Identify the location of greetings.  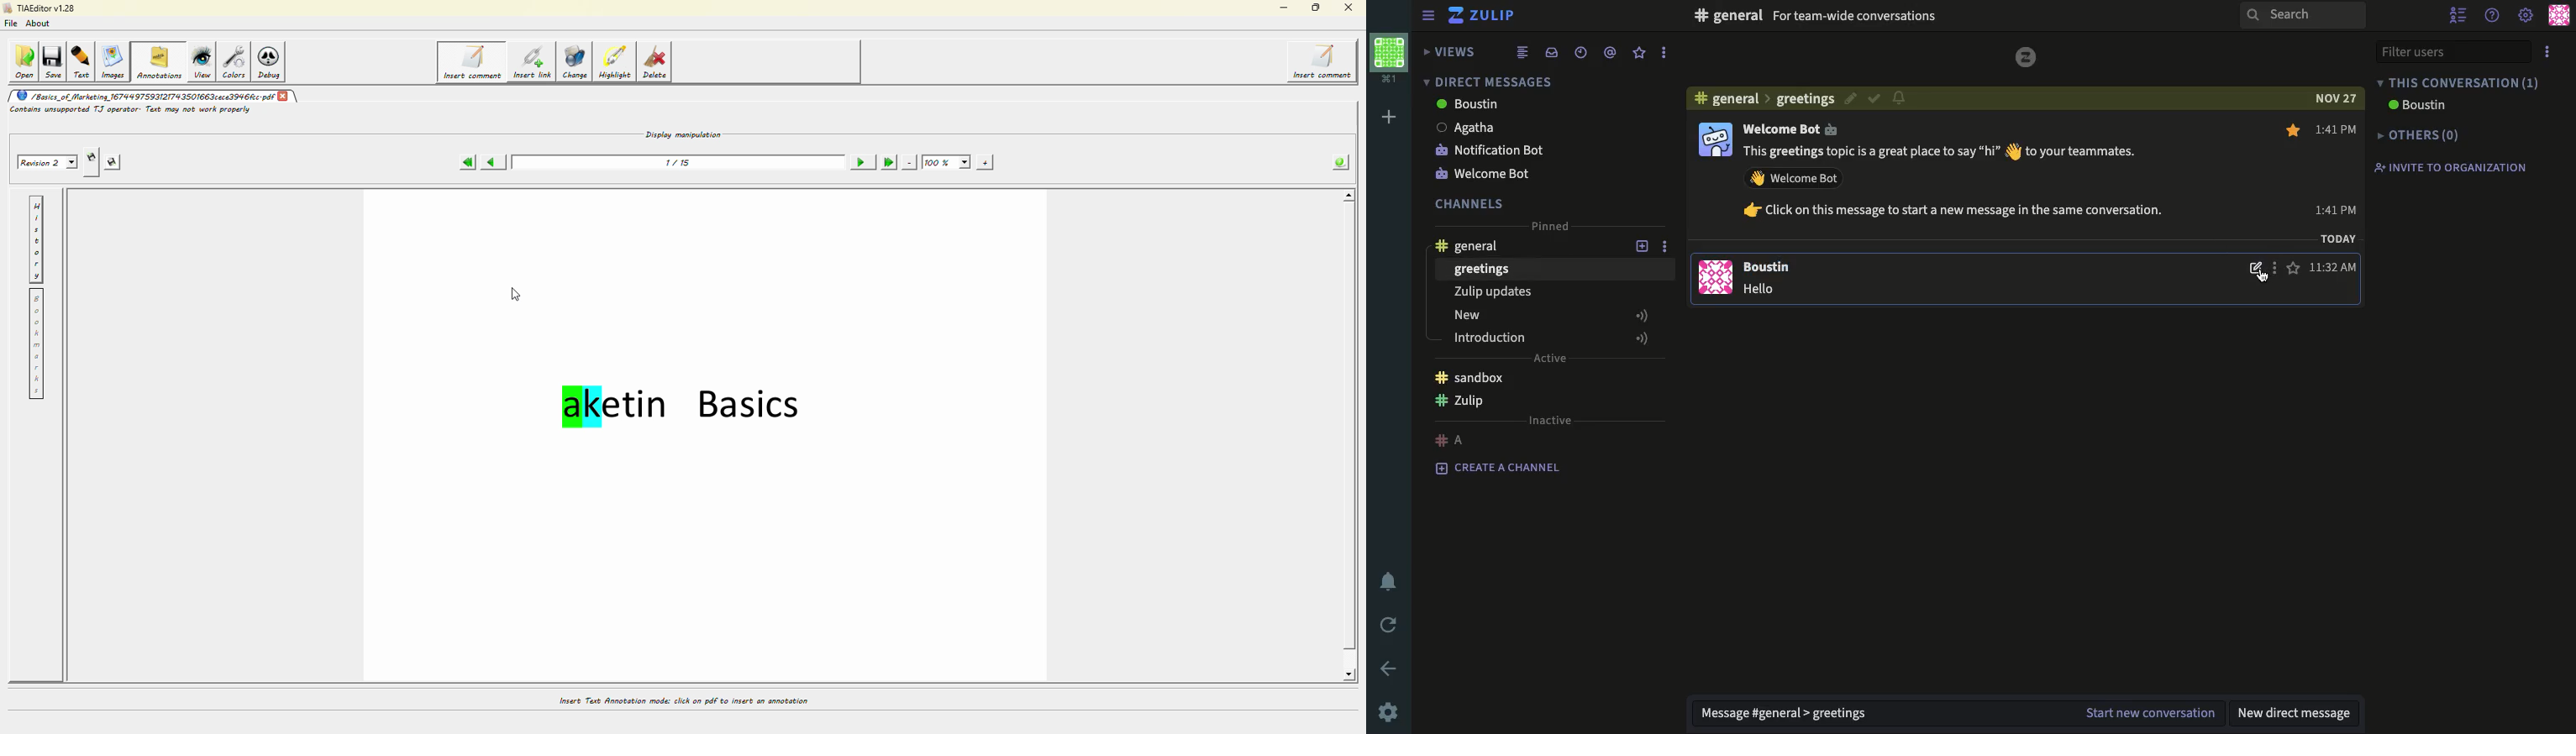
(1483, 270).